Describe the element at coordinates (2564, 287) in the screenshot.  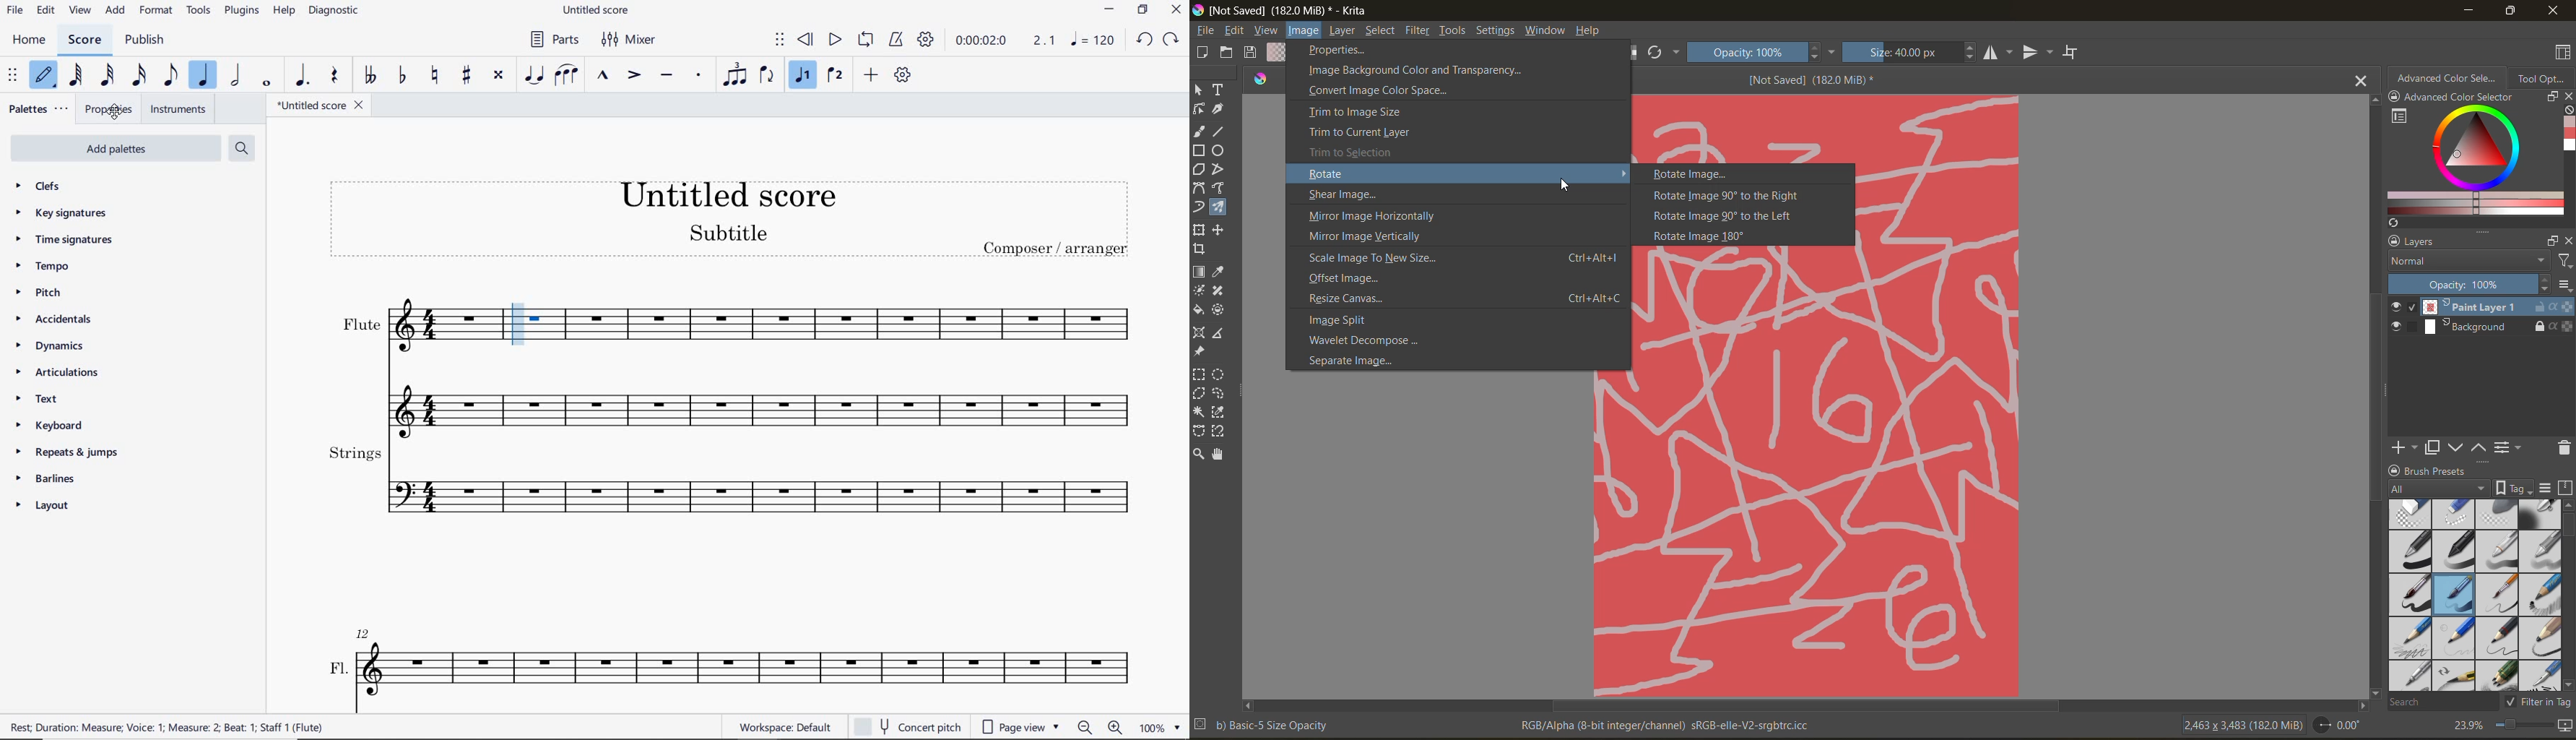
I see `options` at that location.